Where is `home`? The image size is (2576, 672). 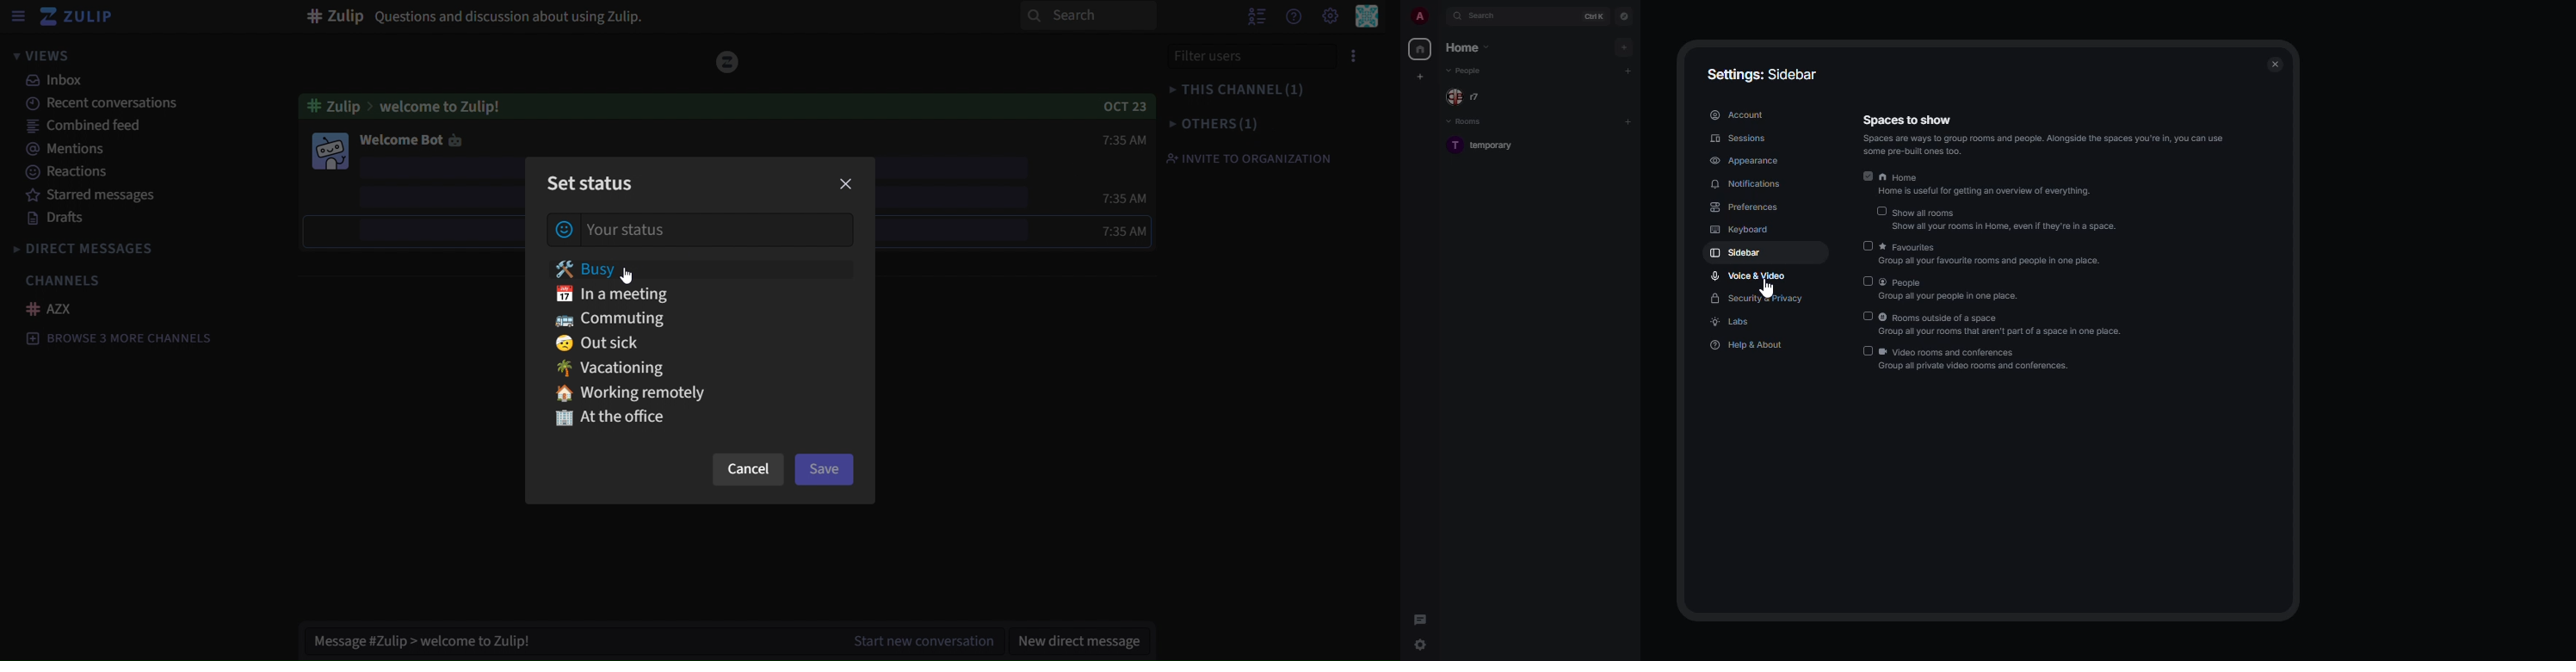
home is located at coordinates (1999, 176).